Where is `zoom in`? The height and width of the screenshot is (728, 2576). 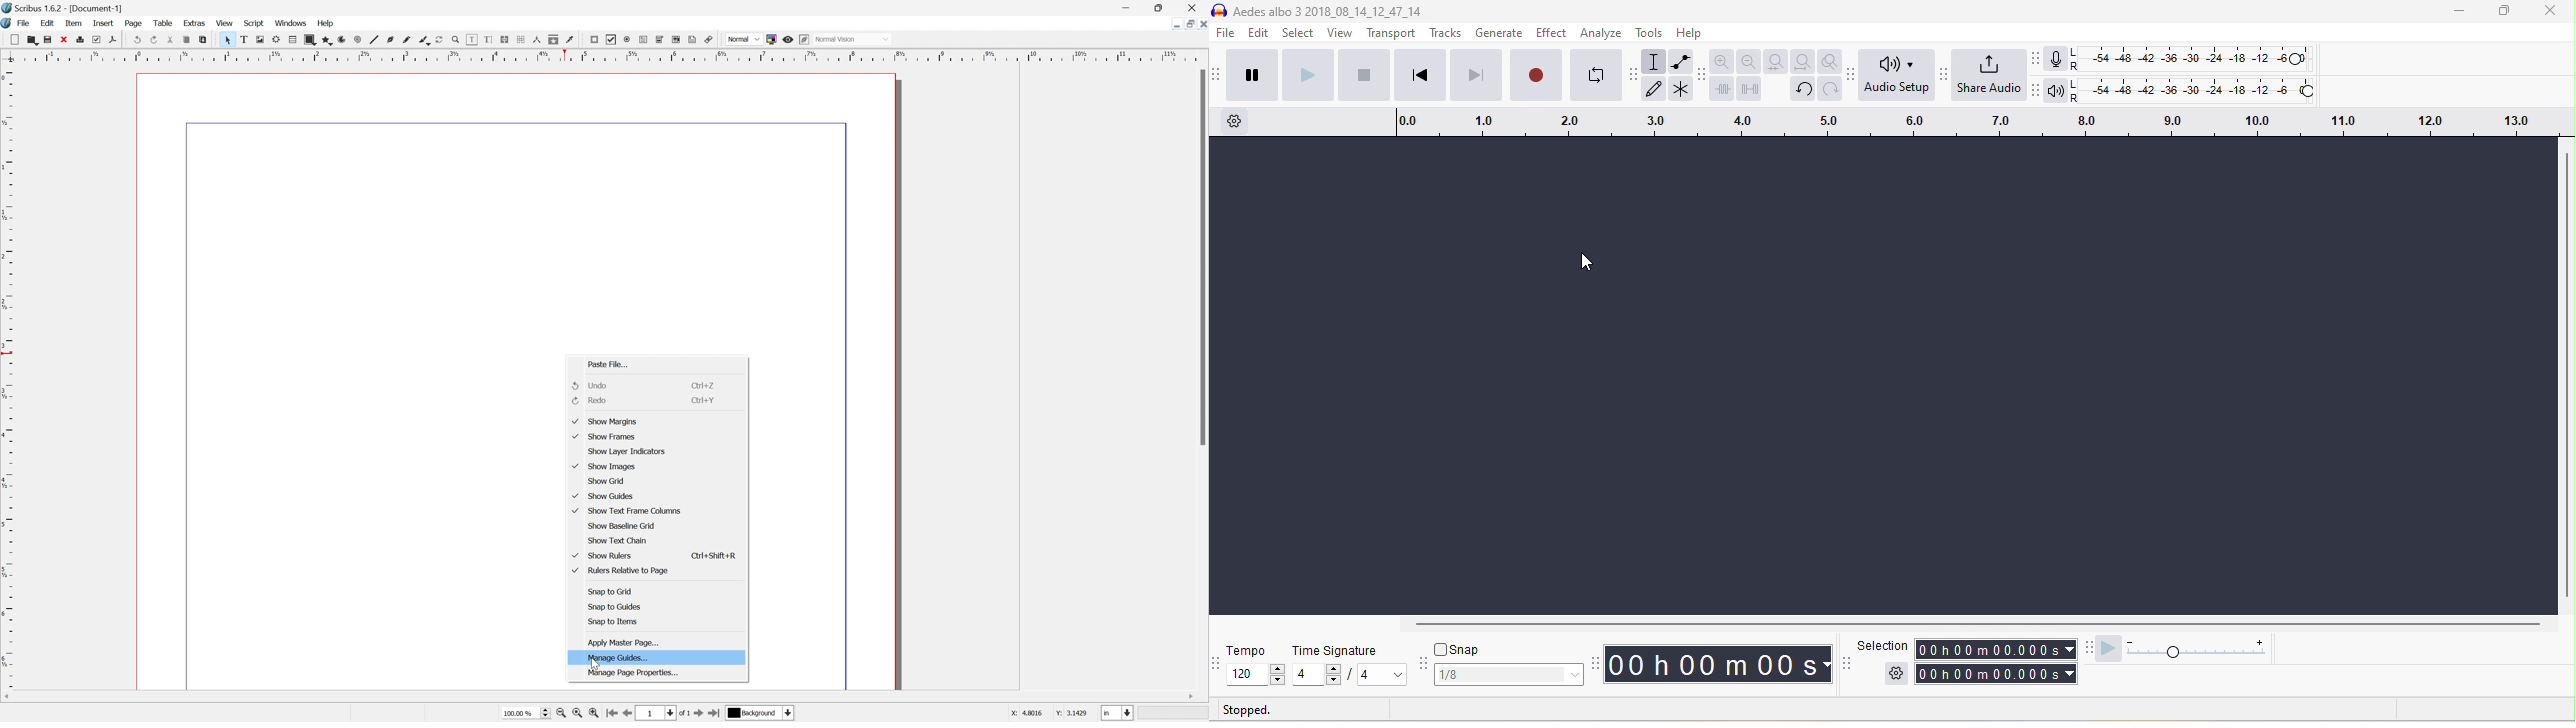 zoom in is located at coordinates (595, 713).